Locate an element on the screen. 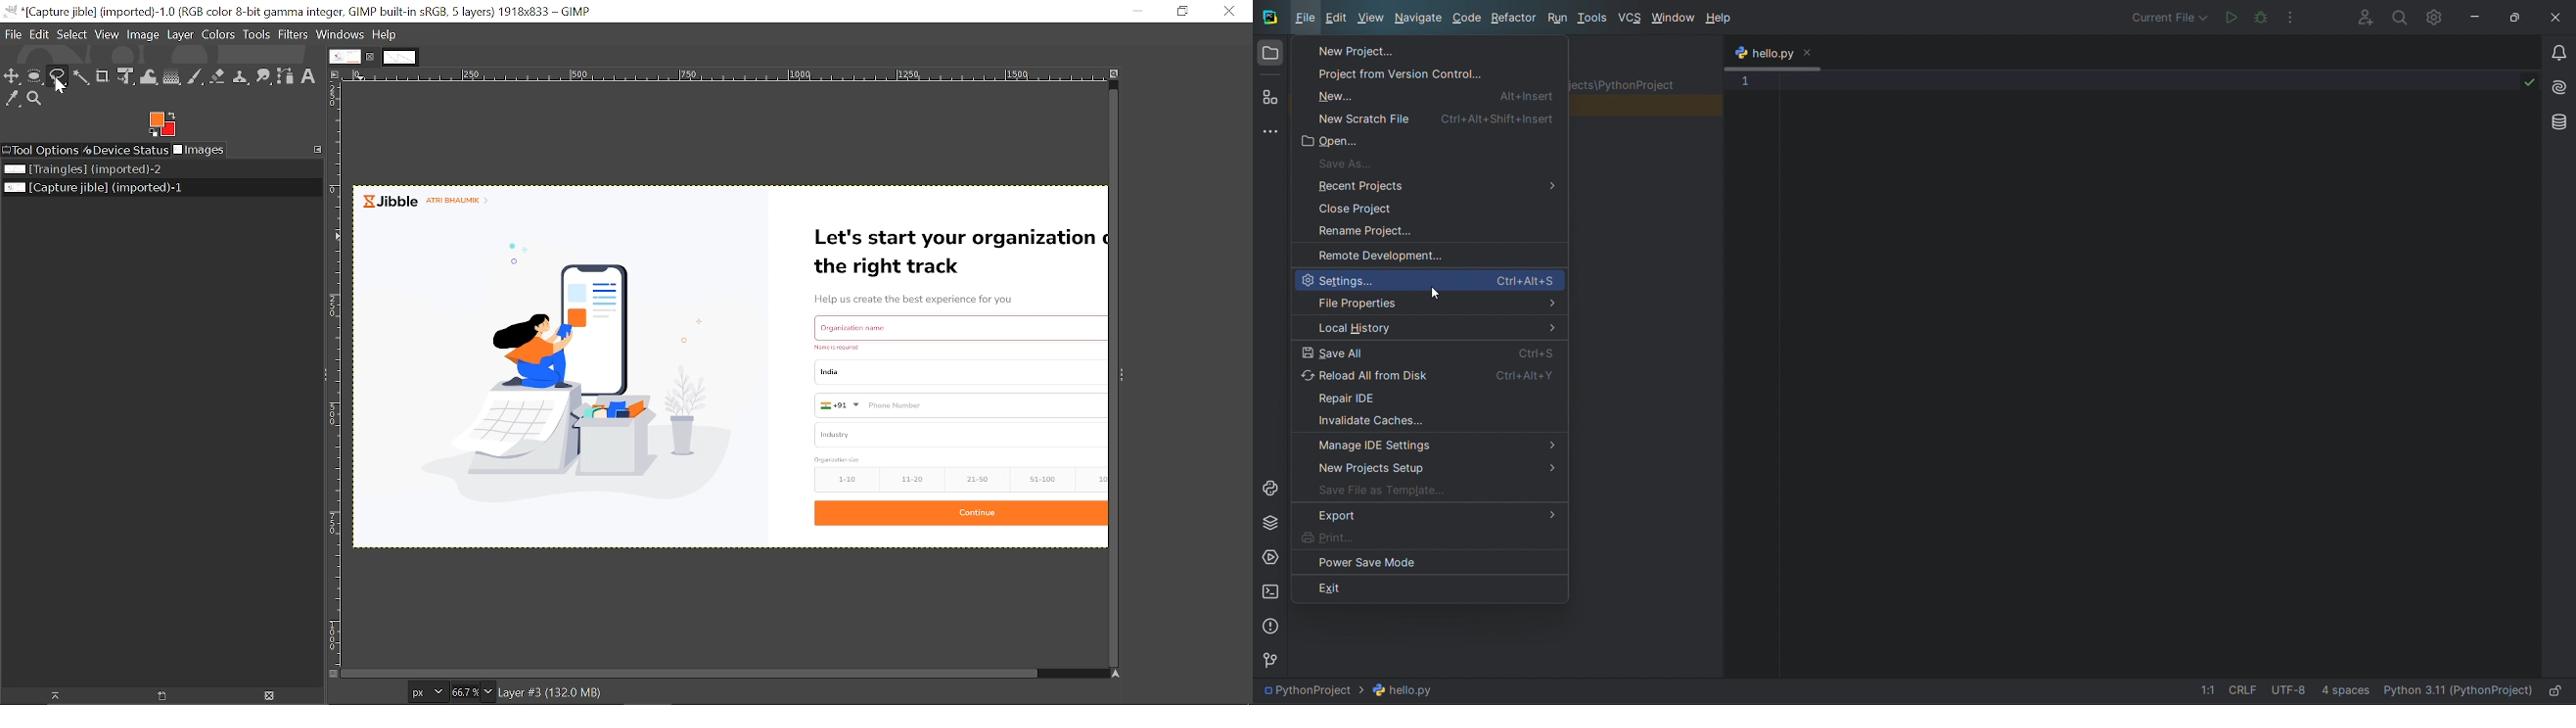 This screenshot has height=728, width=2576. minimize is located at coordinates (2481, 17).